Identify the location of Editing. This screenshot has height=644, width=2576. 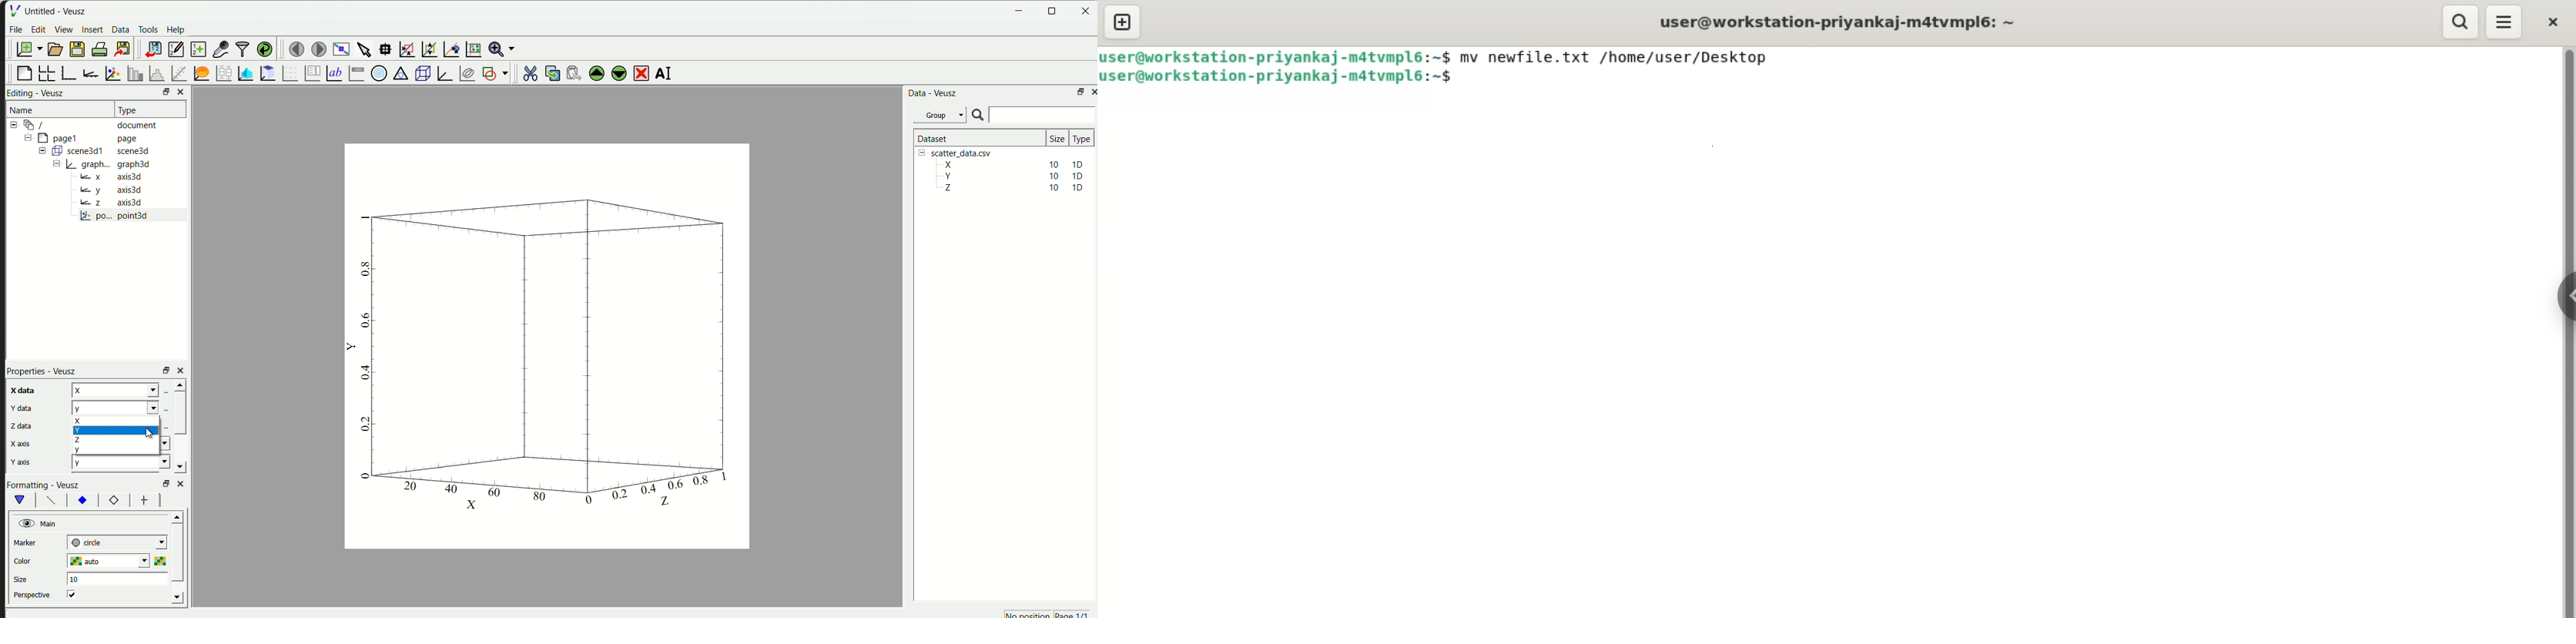
(21, 92).